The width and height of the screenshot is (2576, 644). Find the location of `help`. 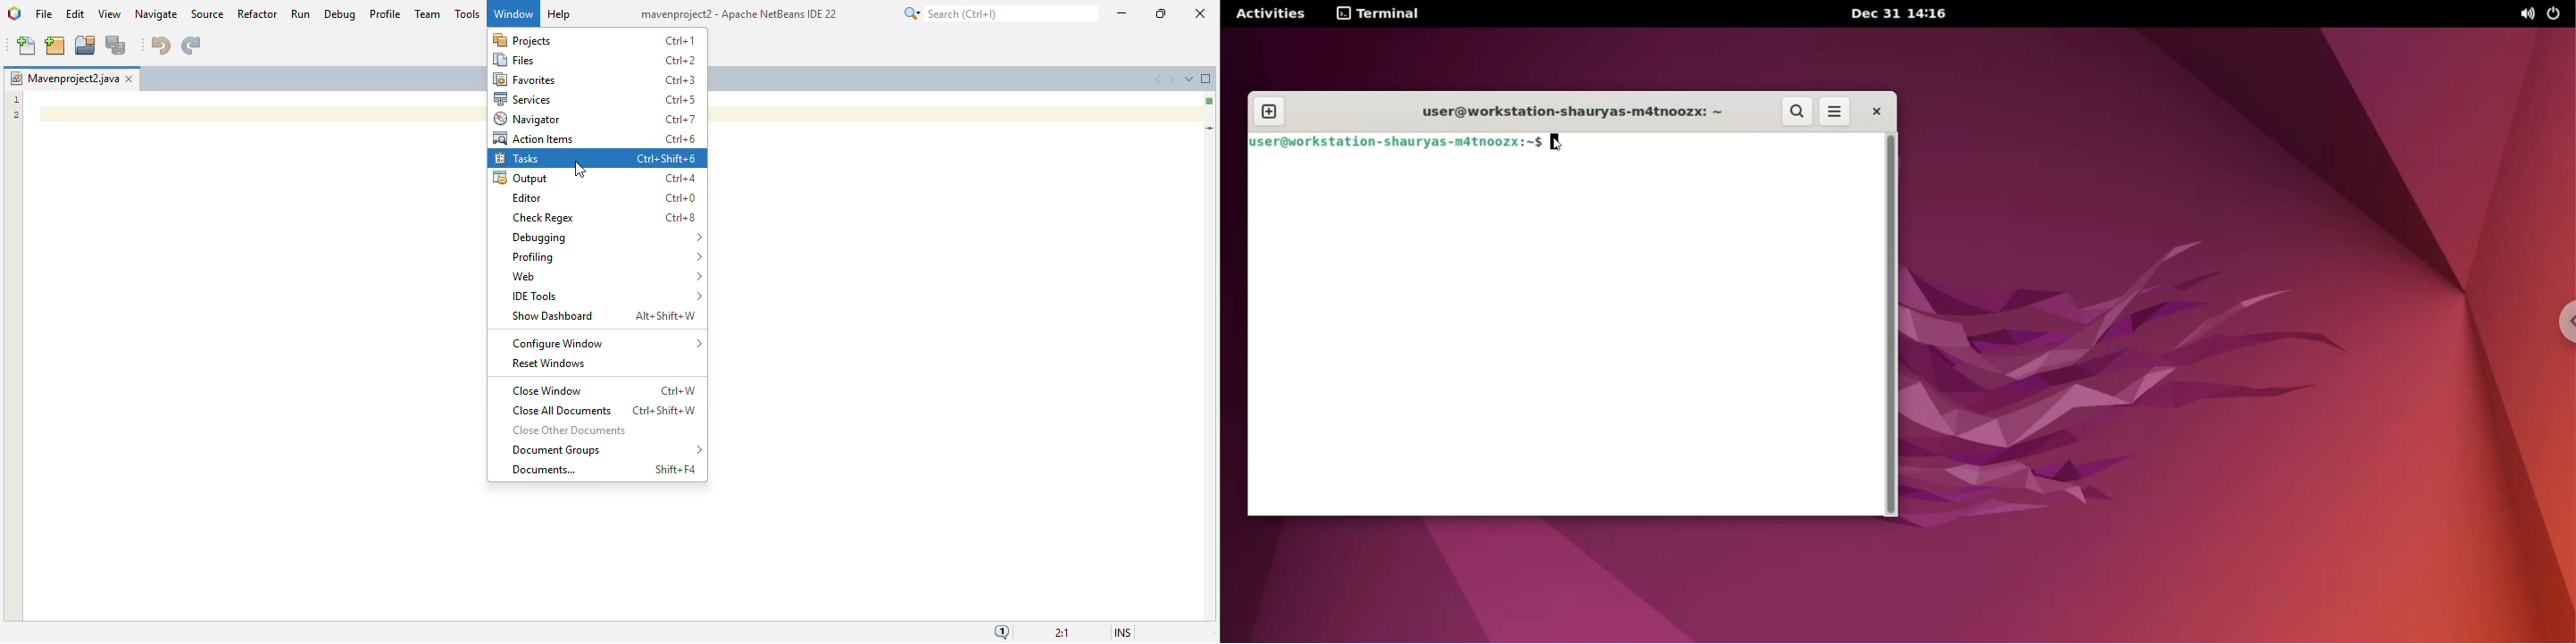

help is located at coordinates (559, 14).